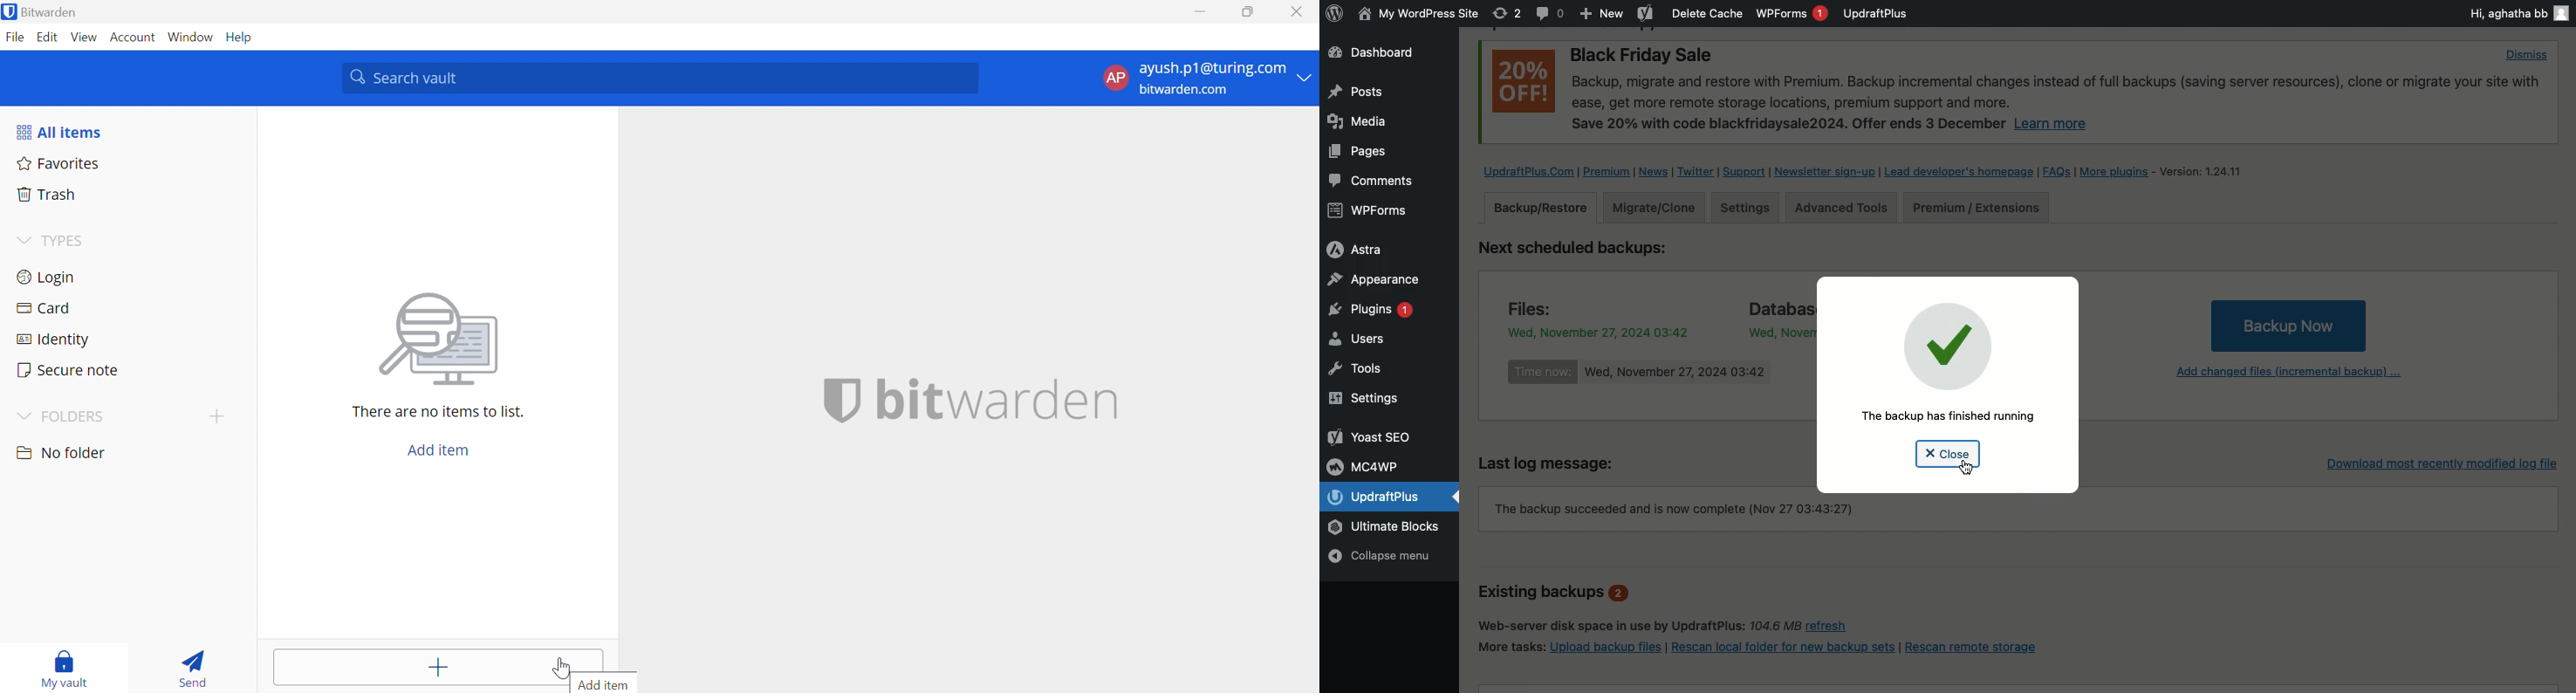  Describe the element at coordinates (1334, 13) in the screenshot. I see `wordpress logo` at that location.